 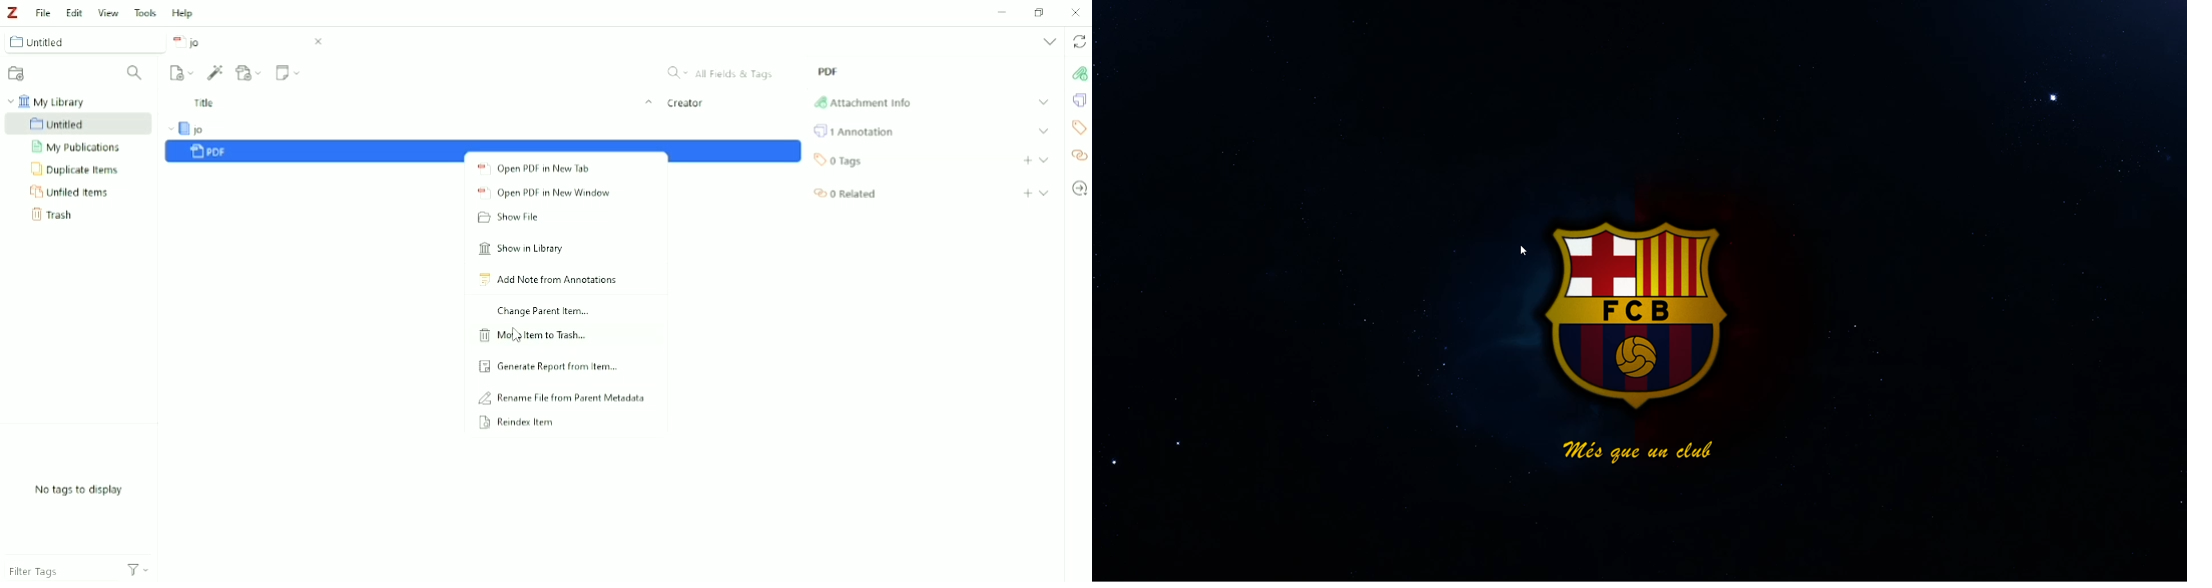 I want to click on PDF, so click(x=484, y=151).